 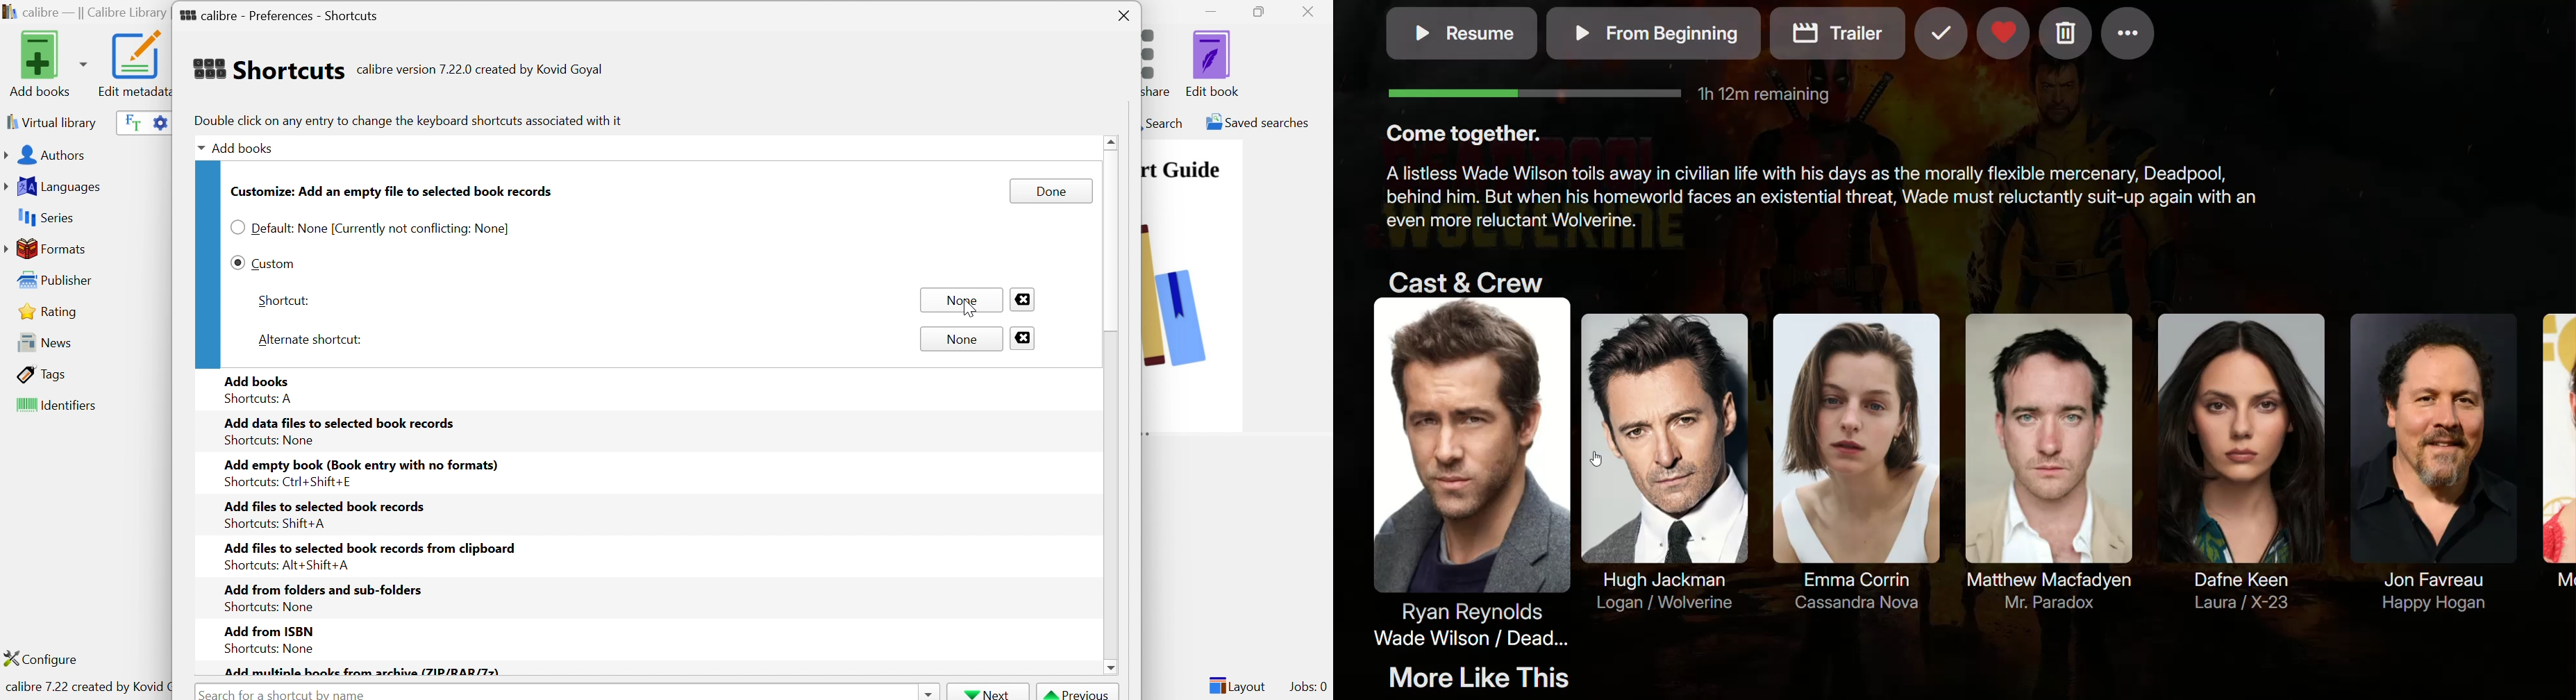 I want to click on Quick Start Guide, so click(x=1181, y=169).